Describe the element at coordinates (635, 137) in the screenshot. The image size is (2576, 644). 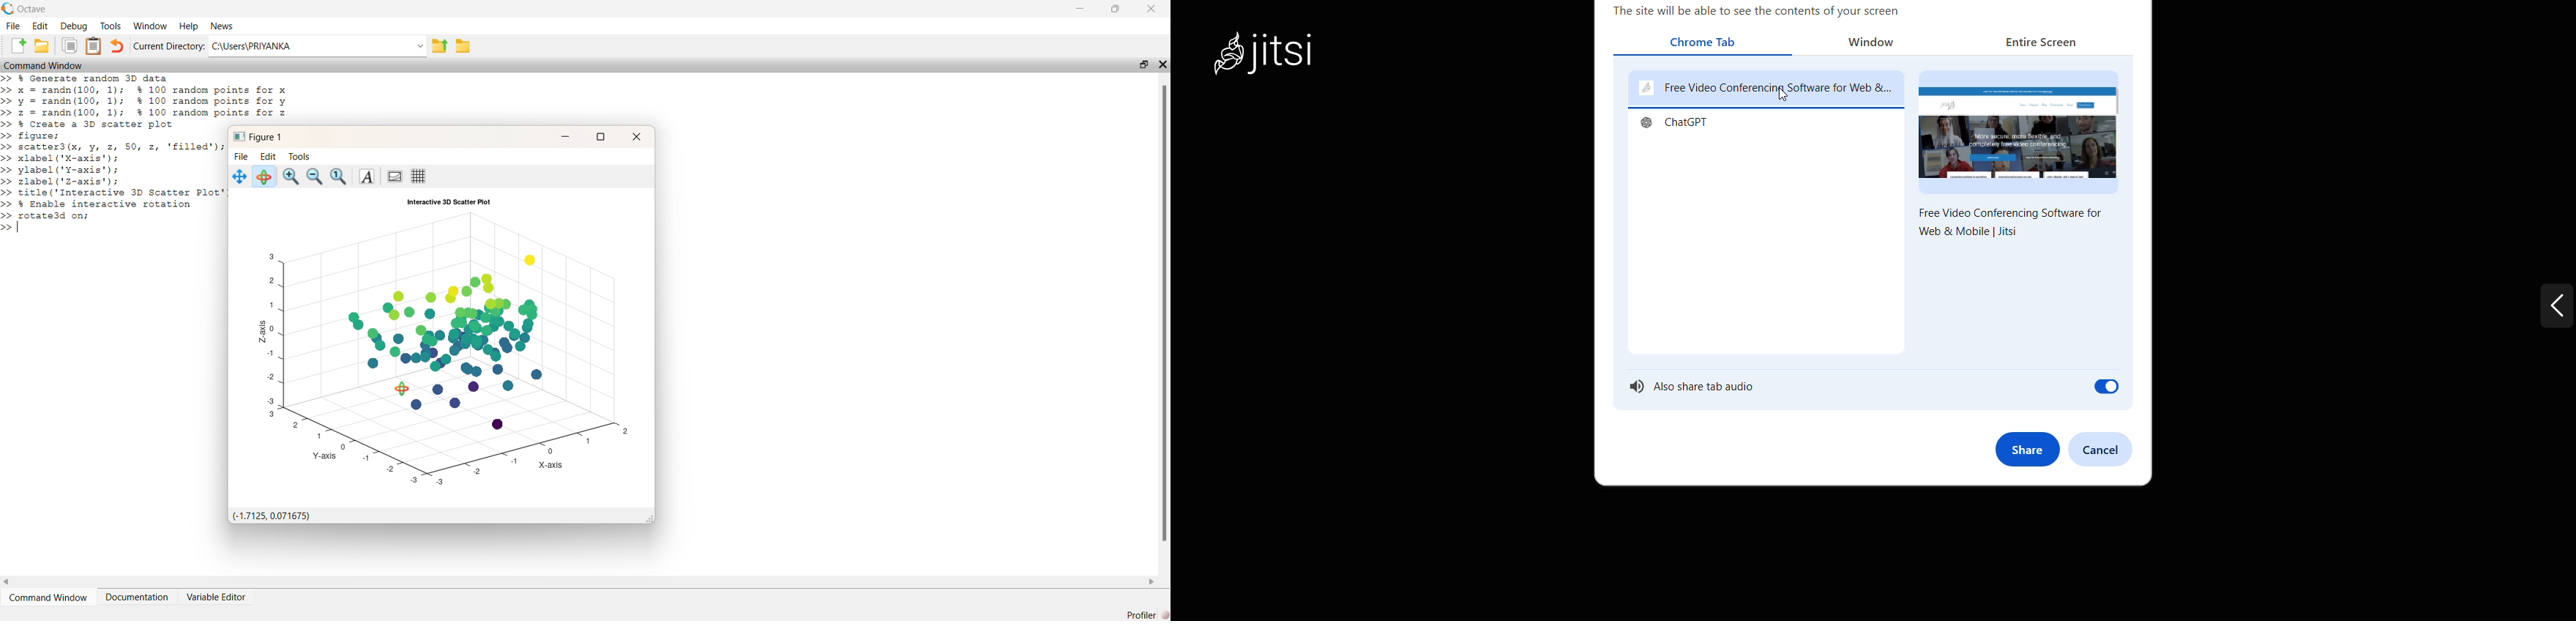
I see `close` at that location.